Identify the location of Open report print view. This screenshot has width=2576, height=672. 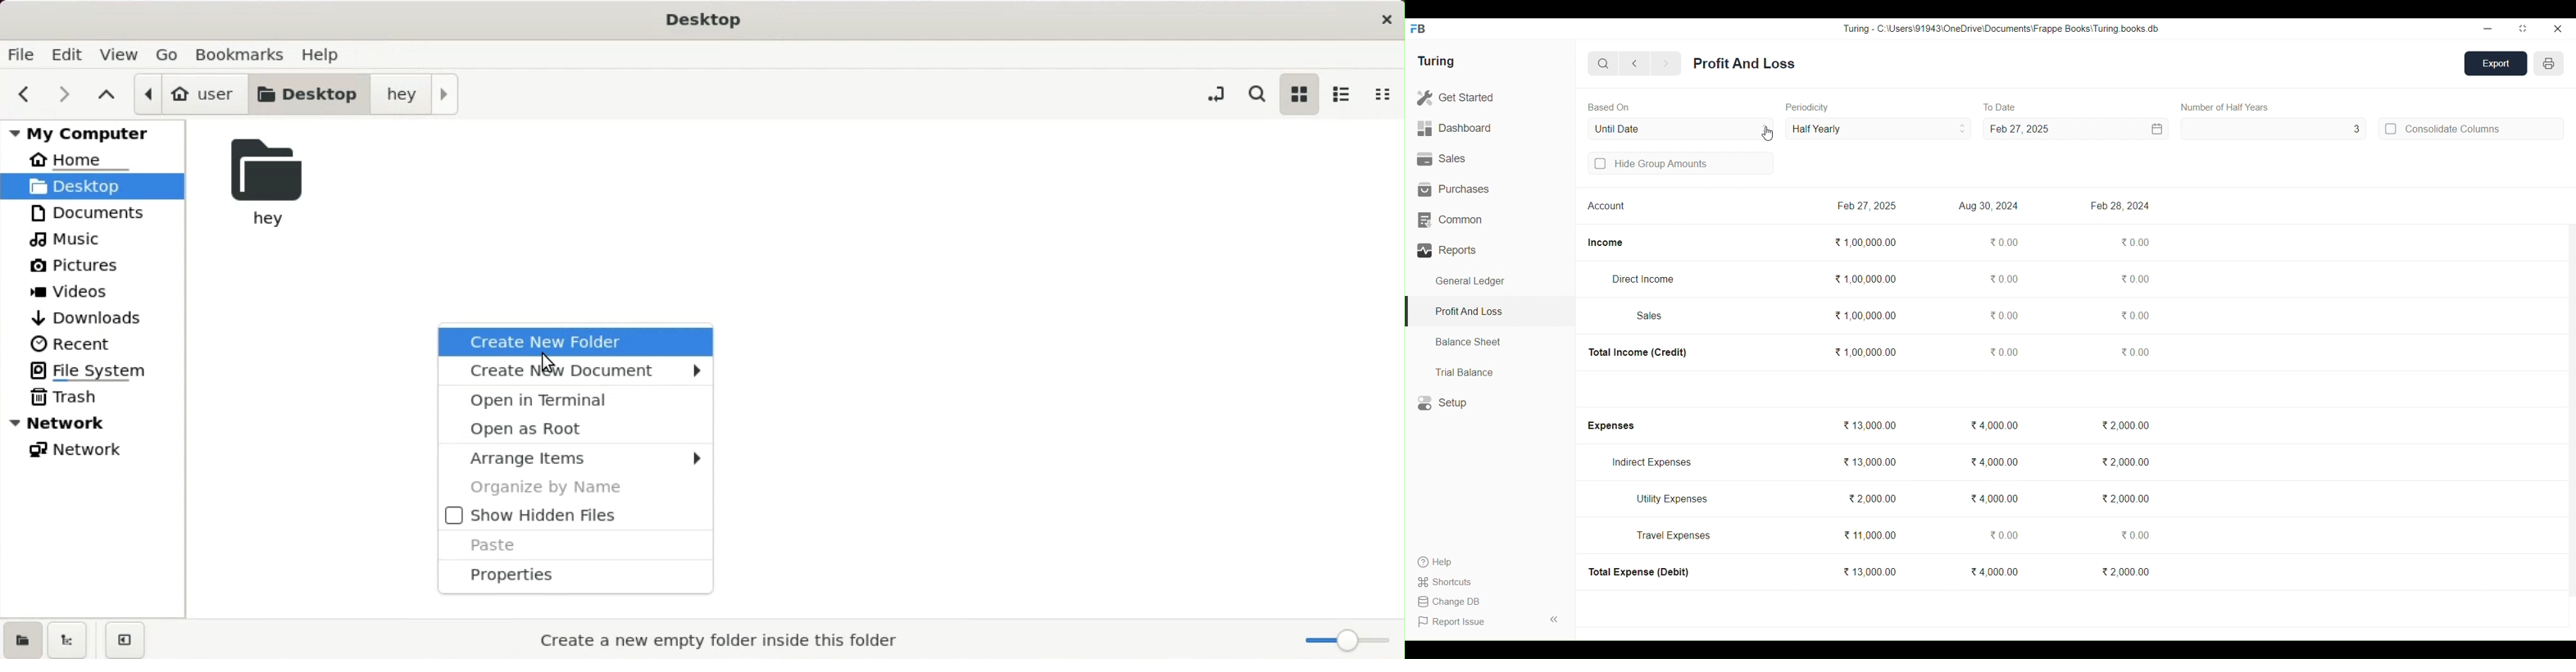
(2549, 63).